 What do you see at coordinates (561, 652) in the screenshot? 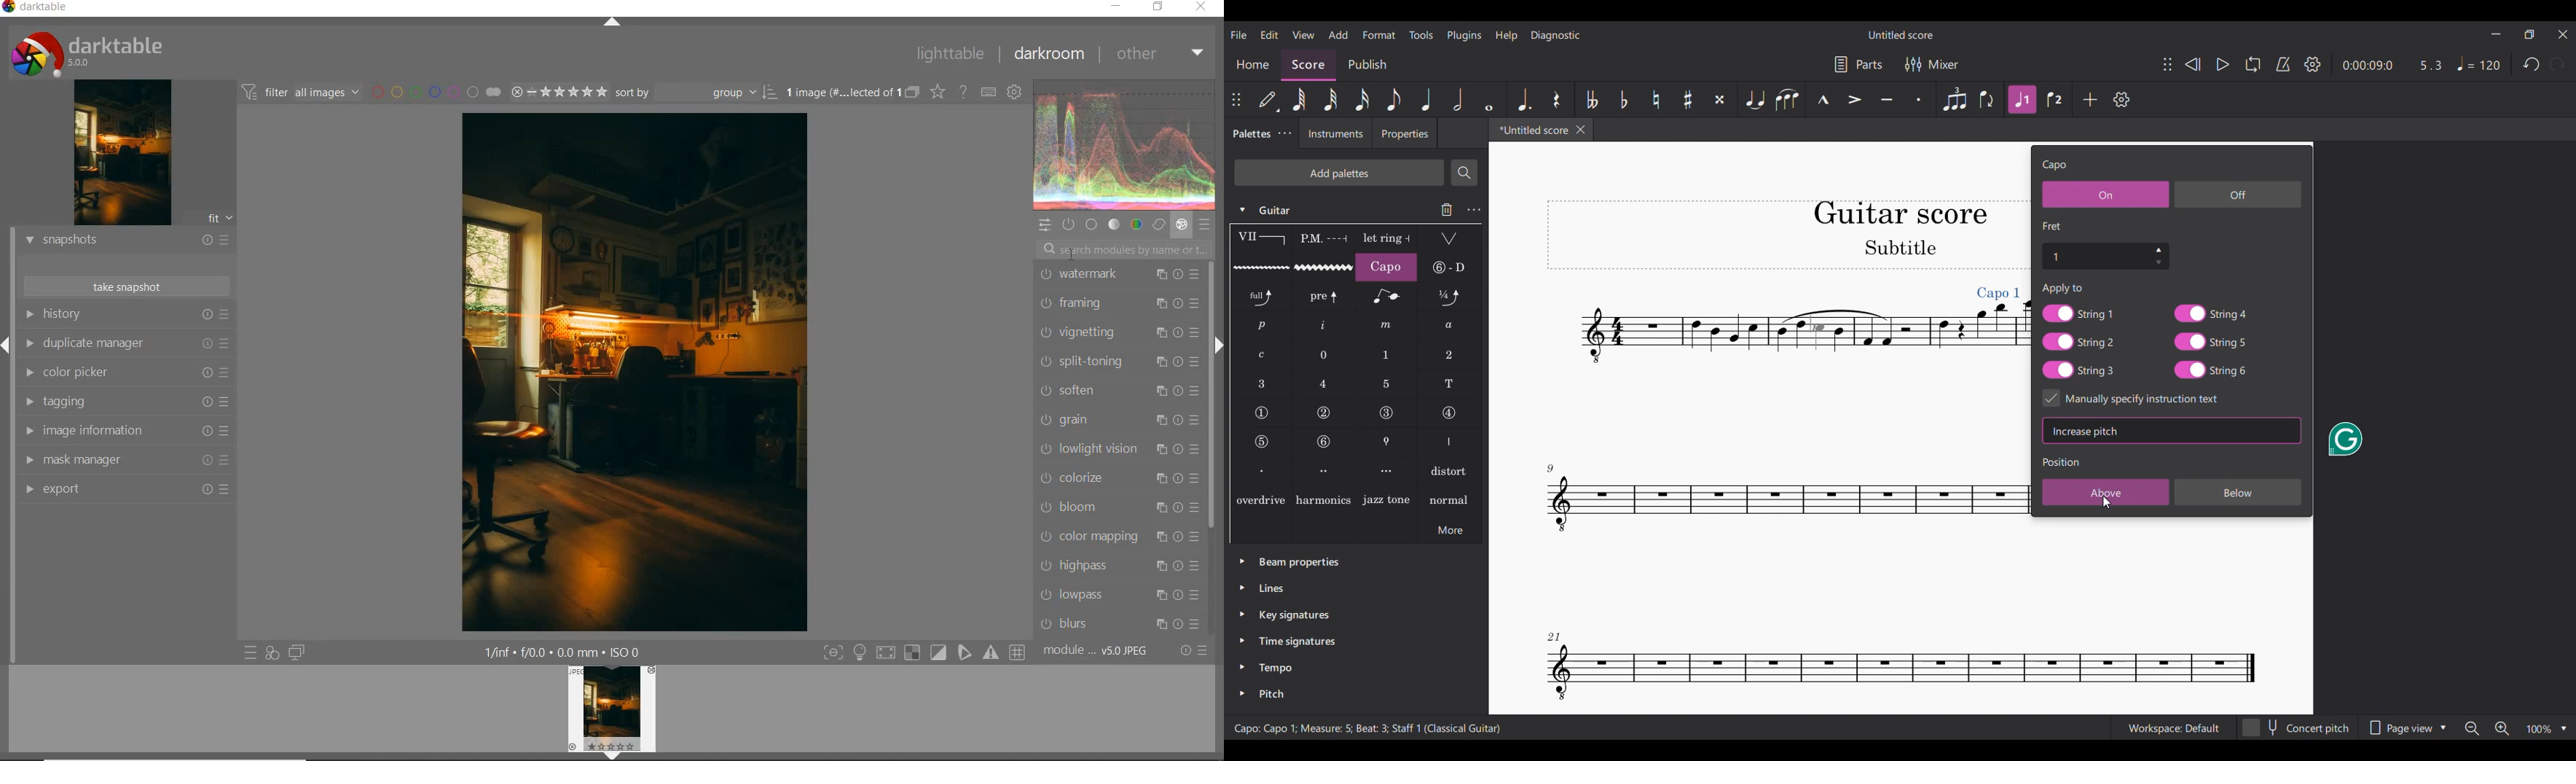
I see `other display information` at bounding box center [561, 652].